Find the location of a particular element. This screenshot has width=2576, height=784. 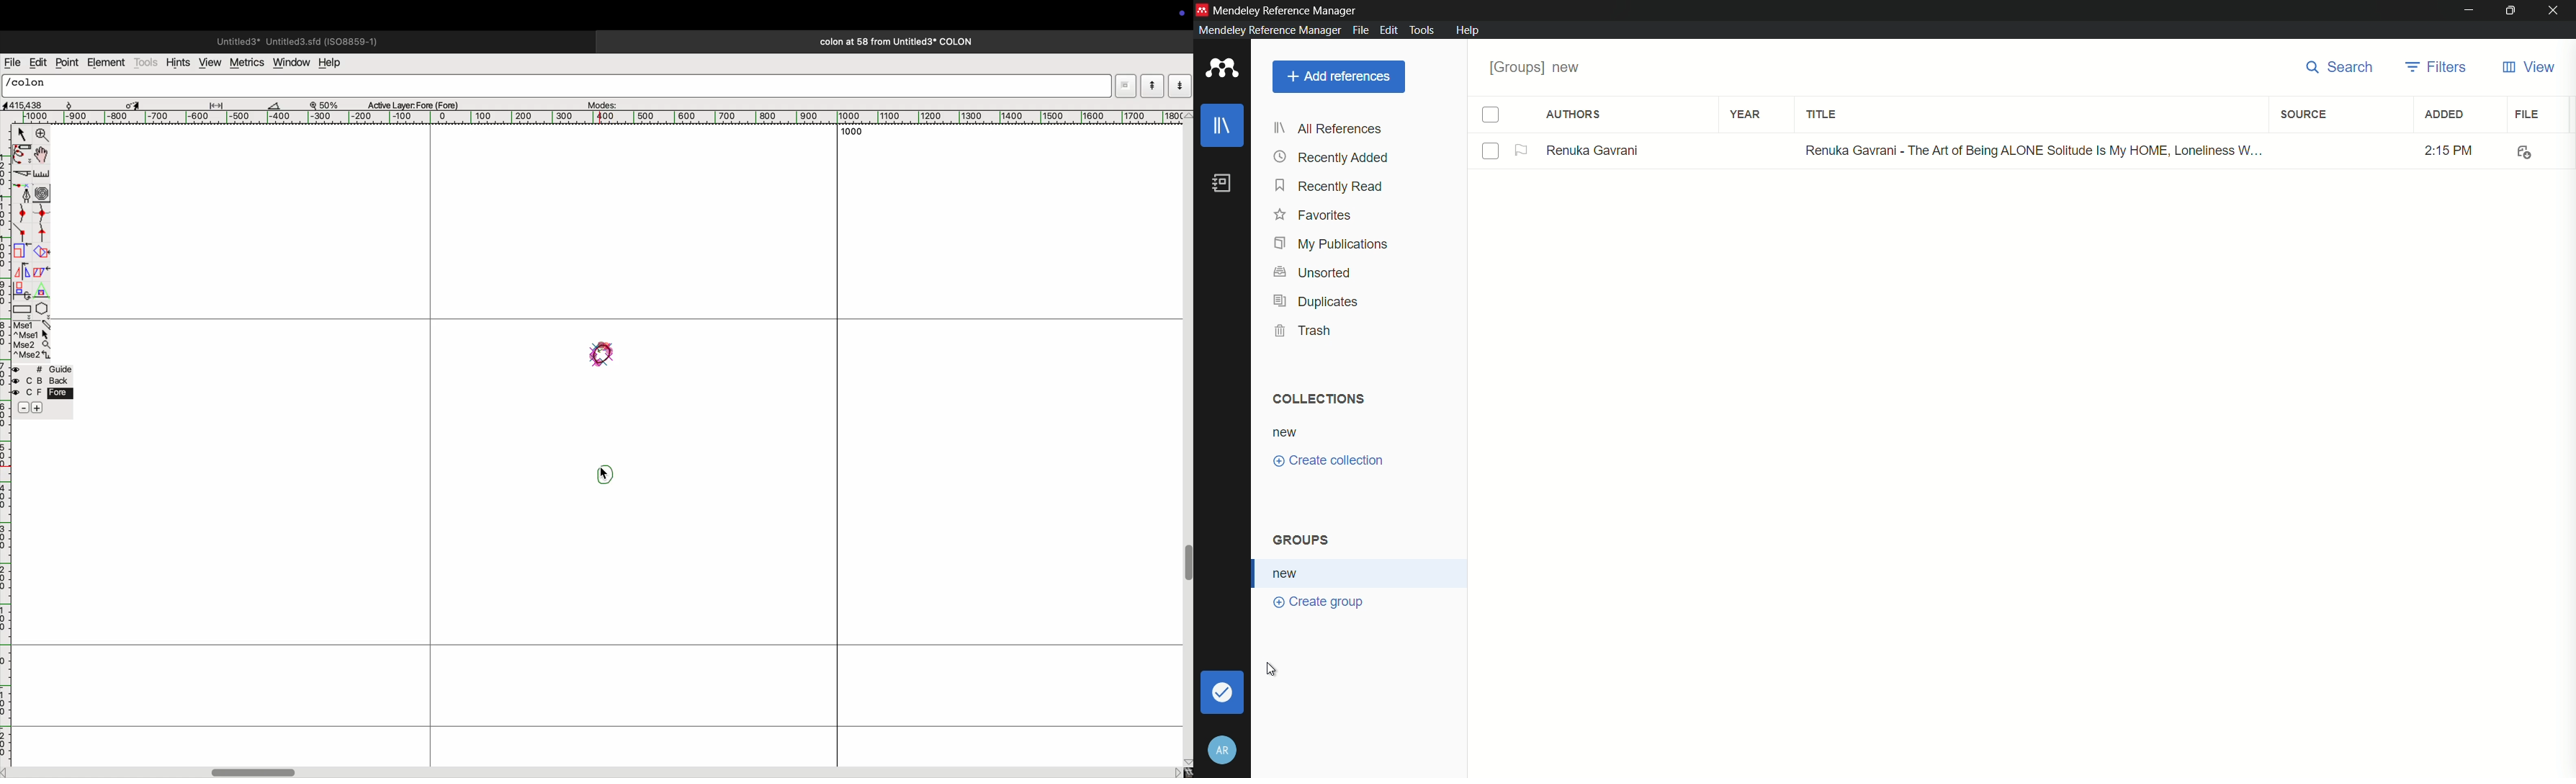

create group is located at coordinates (1319, 602).